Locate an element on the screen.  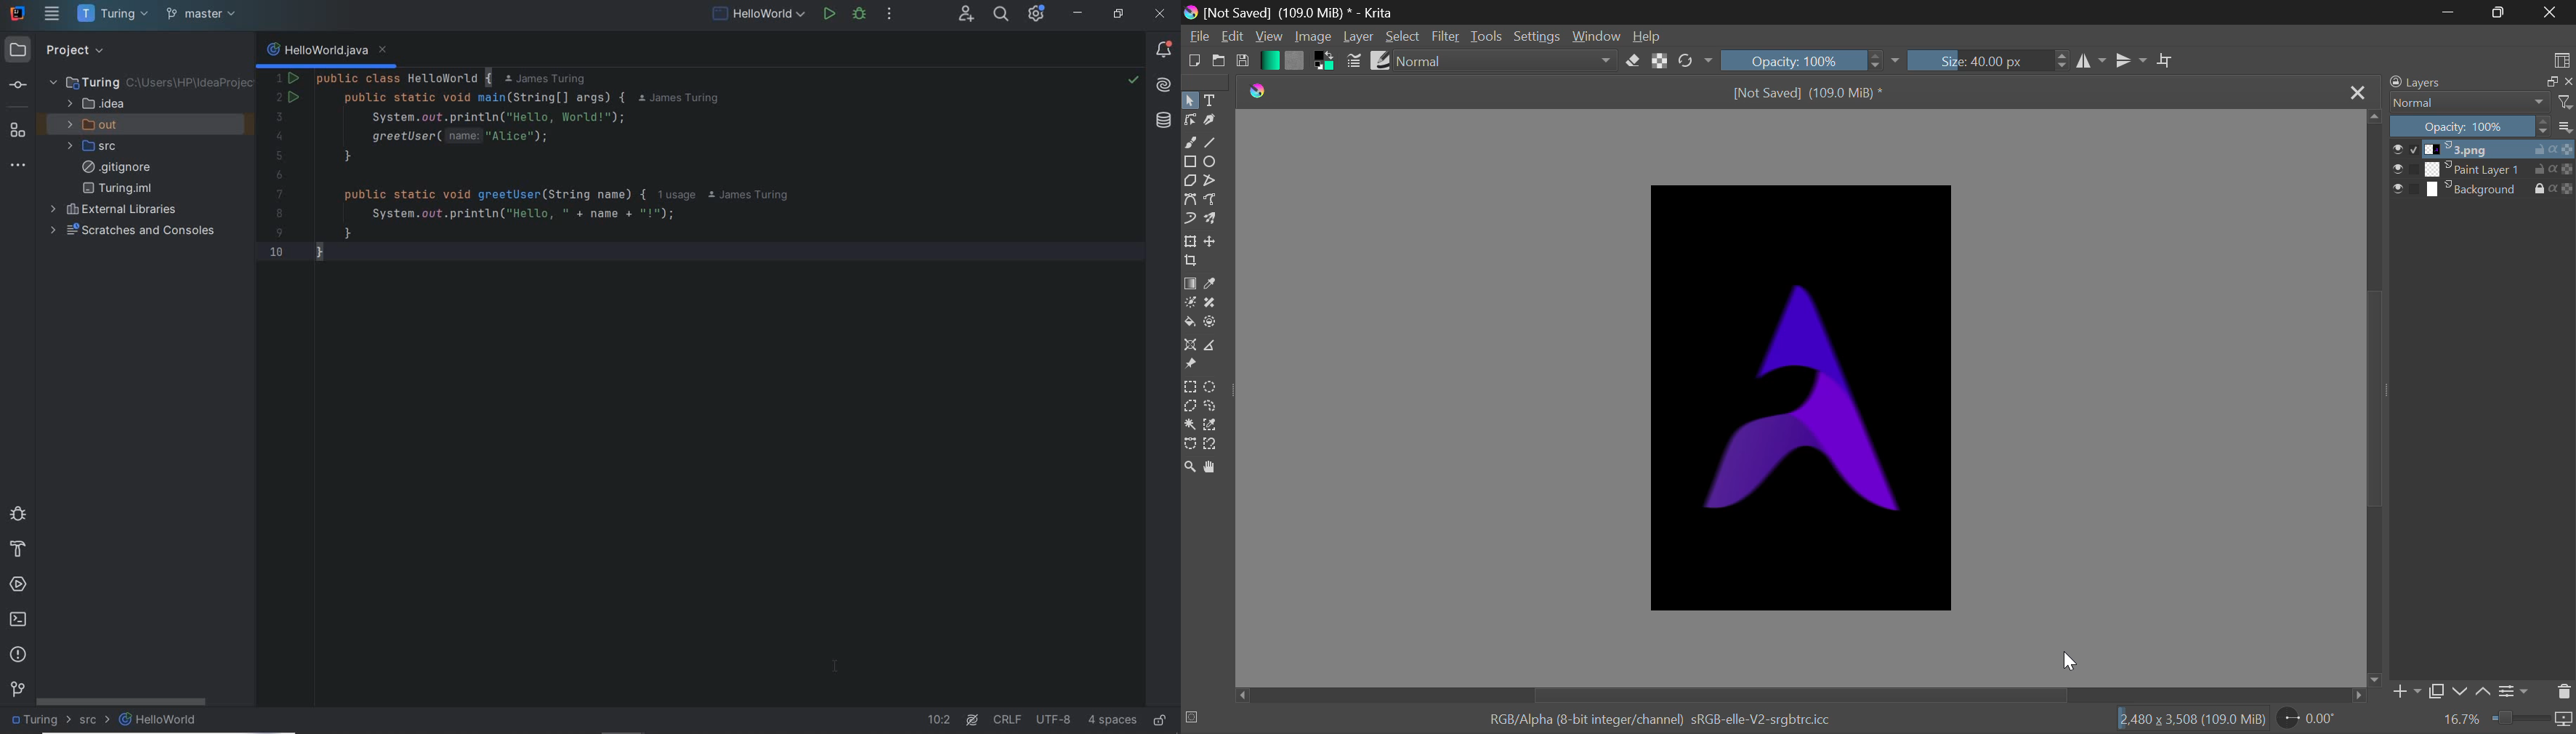
Vertical Mirror Flip is located at coordinates (2093, 62).